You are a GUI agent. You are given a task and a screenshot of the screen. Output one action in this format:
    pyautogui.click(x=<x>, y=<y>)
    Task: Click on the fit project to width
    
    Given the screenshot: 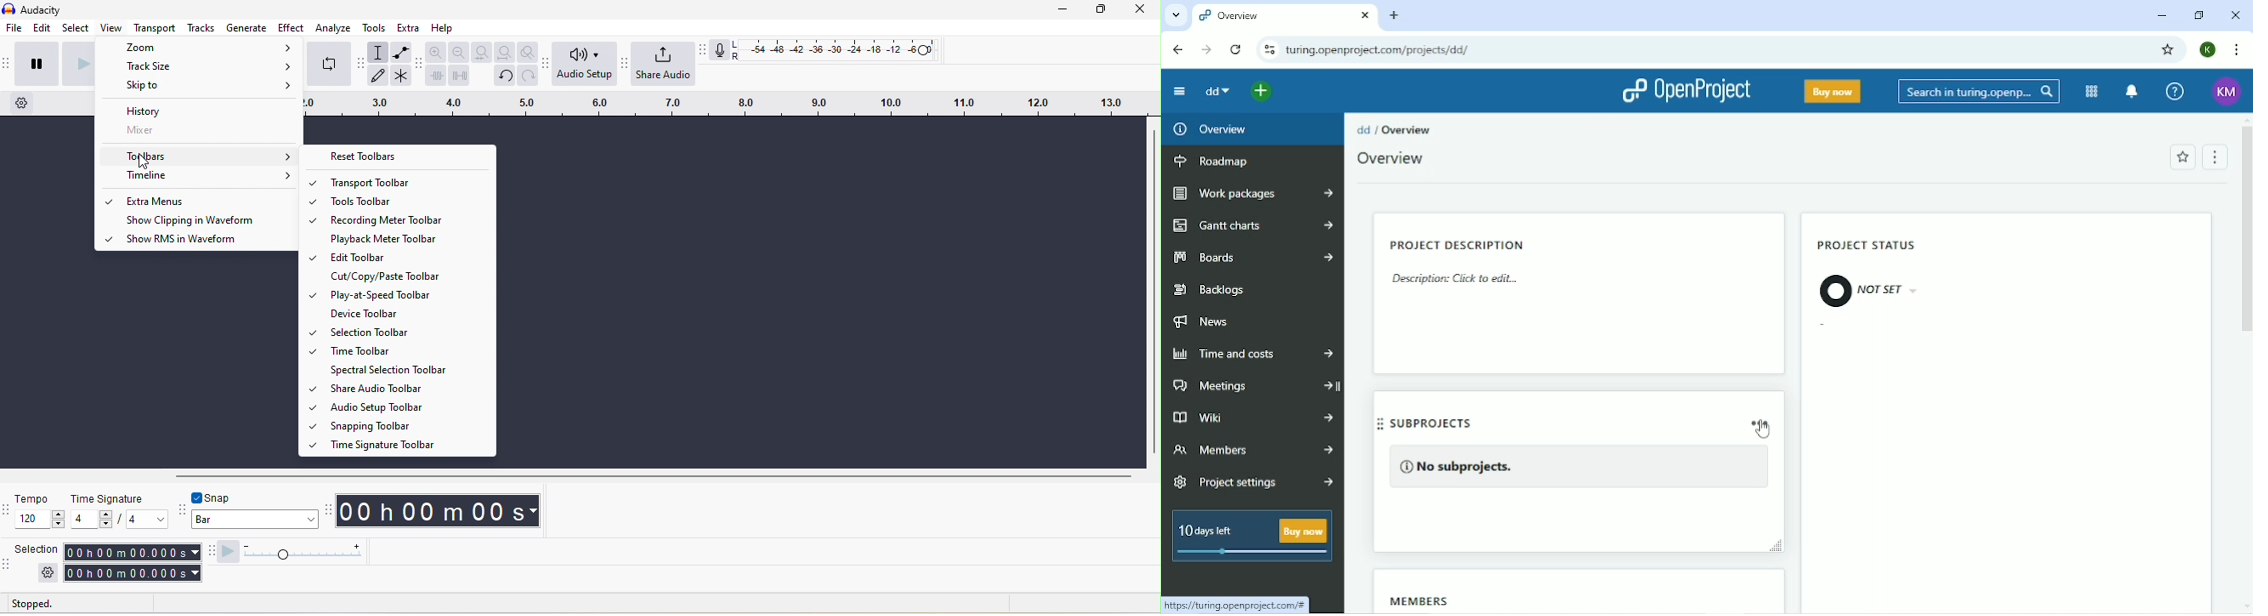 What is the action you would take?
    pyautogui.click(x=506, y=52)
    